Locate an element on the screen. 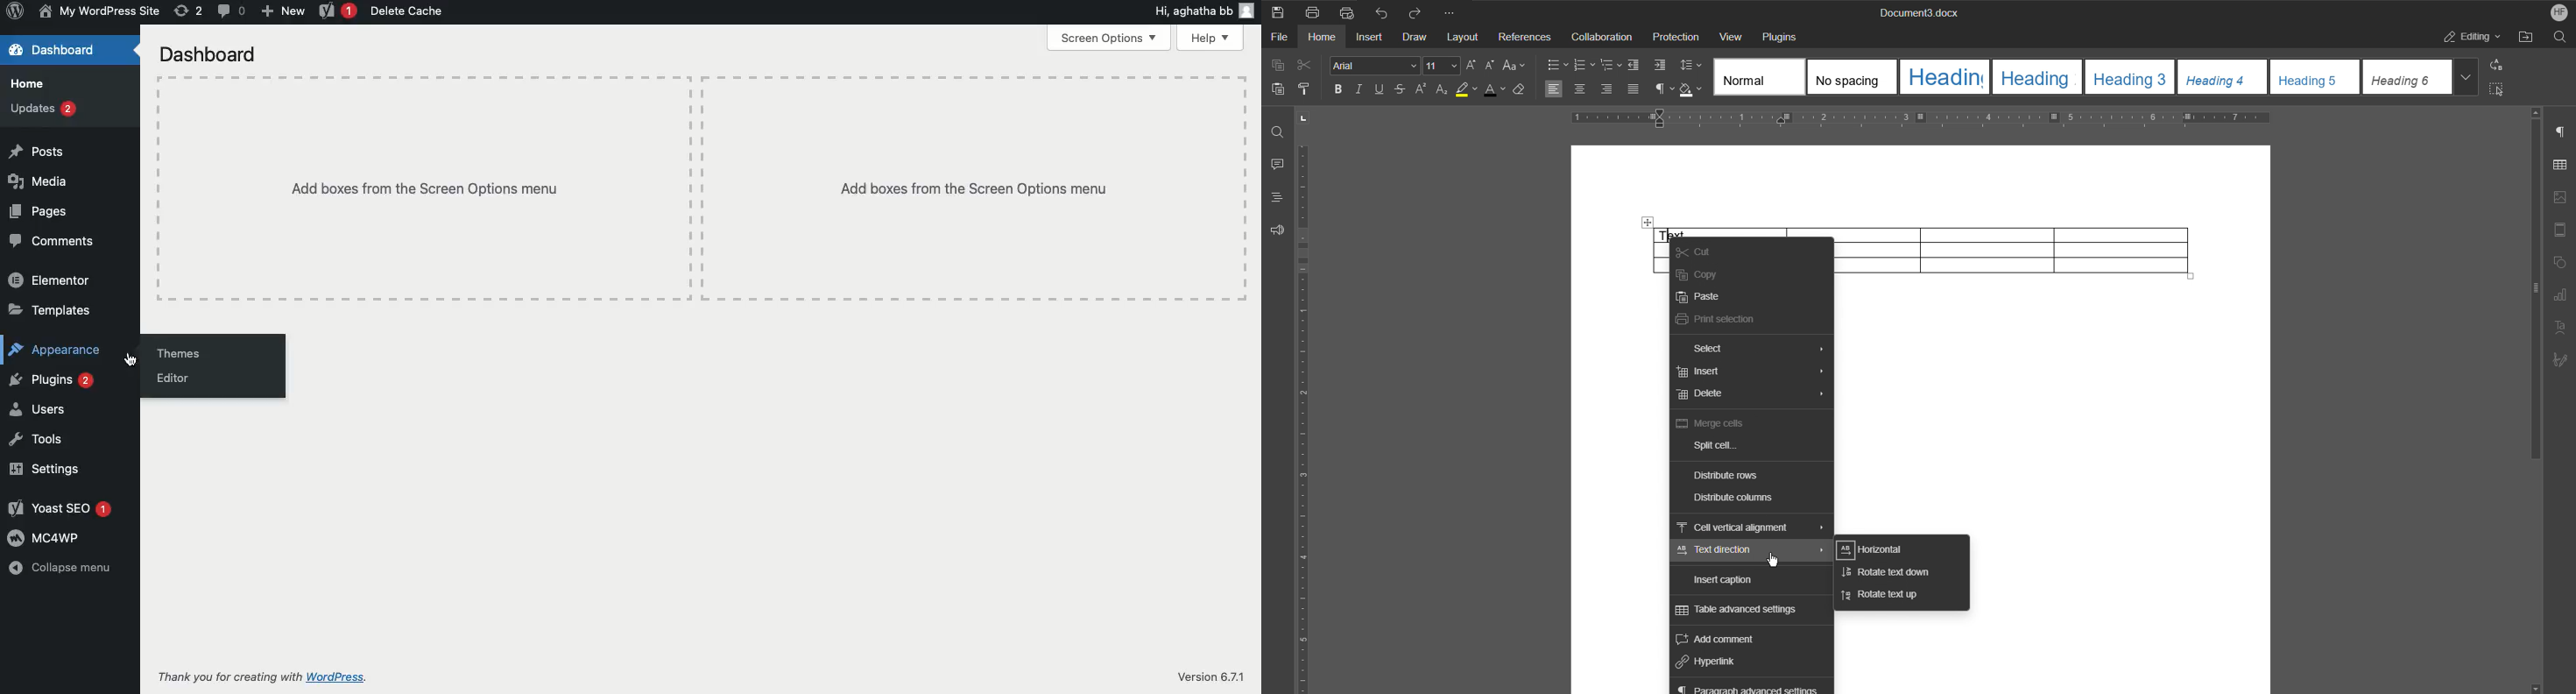 The height and width of the screenshot is (700, 2576). Numbering is located at coordinates (1583, 66).